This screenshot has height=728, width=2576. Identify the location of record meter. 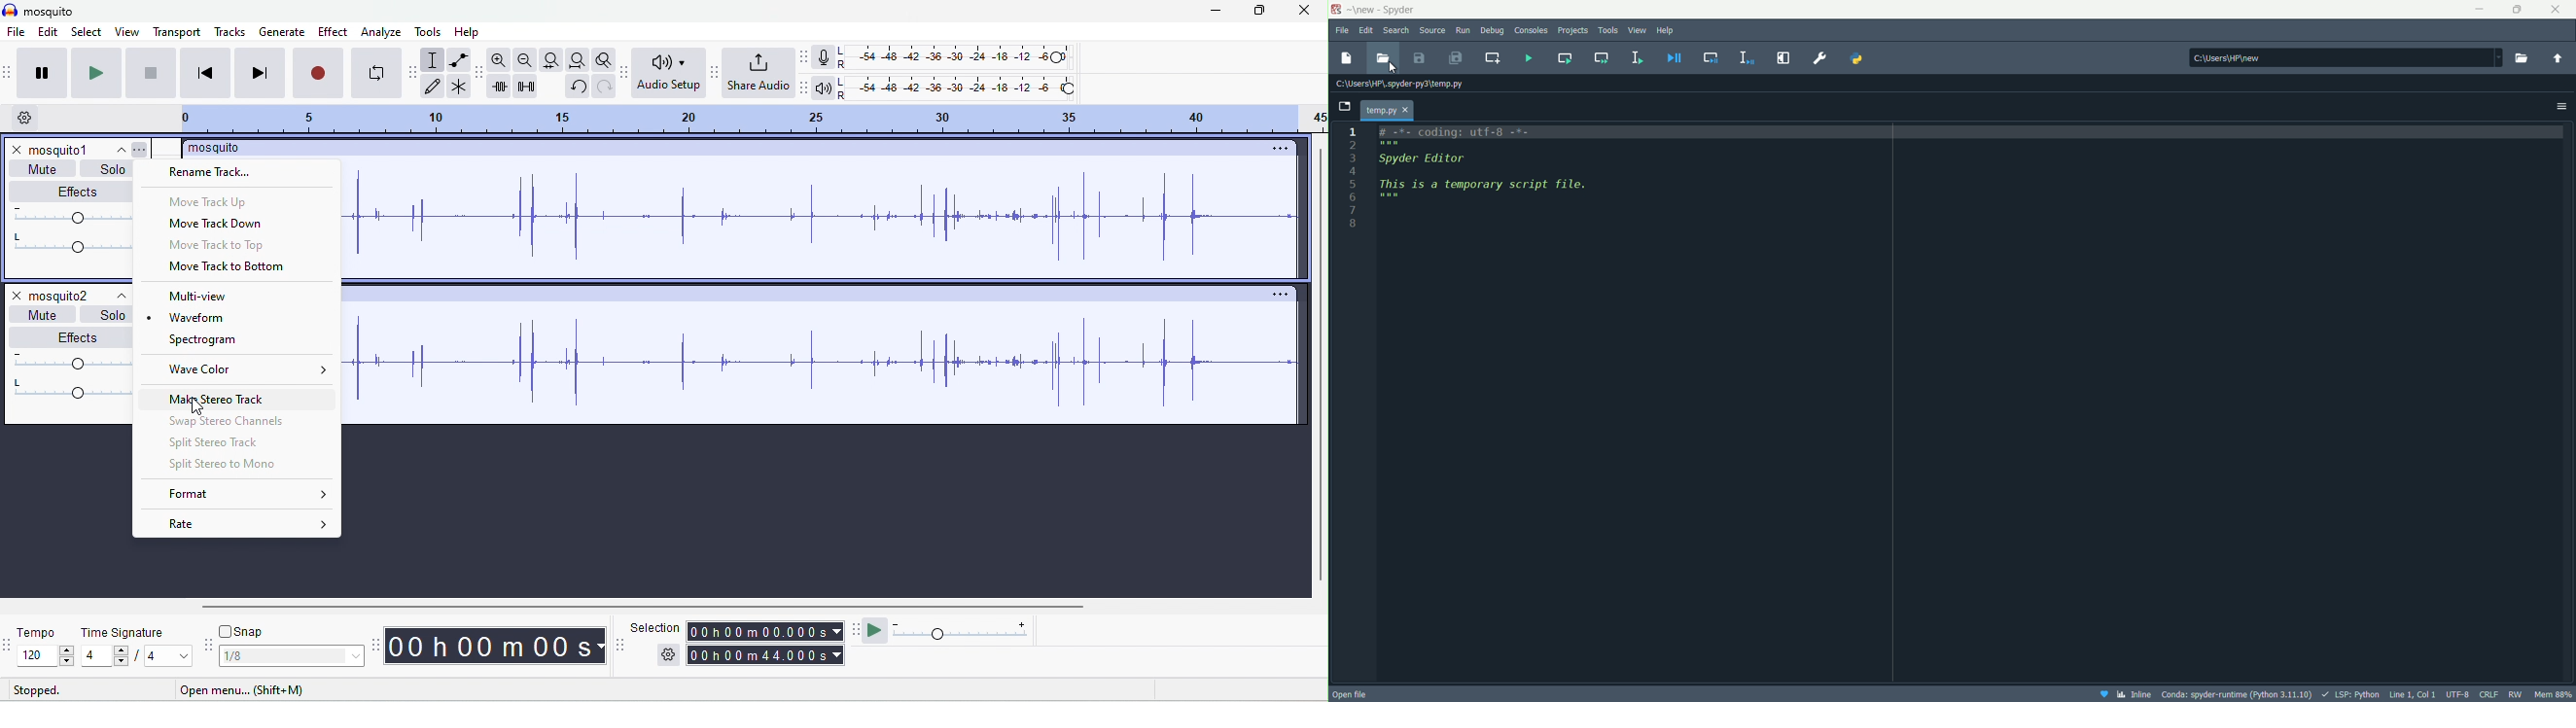
(825, 56).